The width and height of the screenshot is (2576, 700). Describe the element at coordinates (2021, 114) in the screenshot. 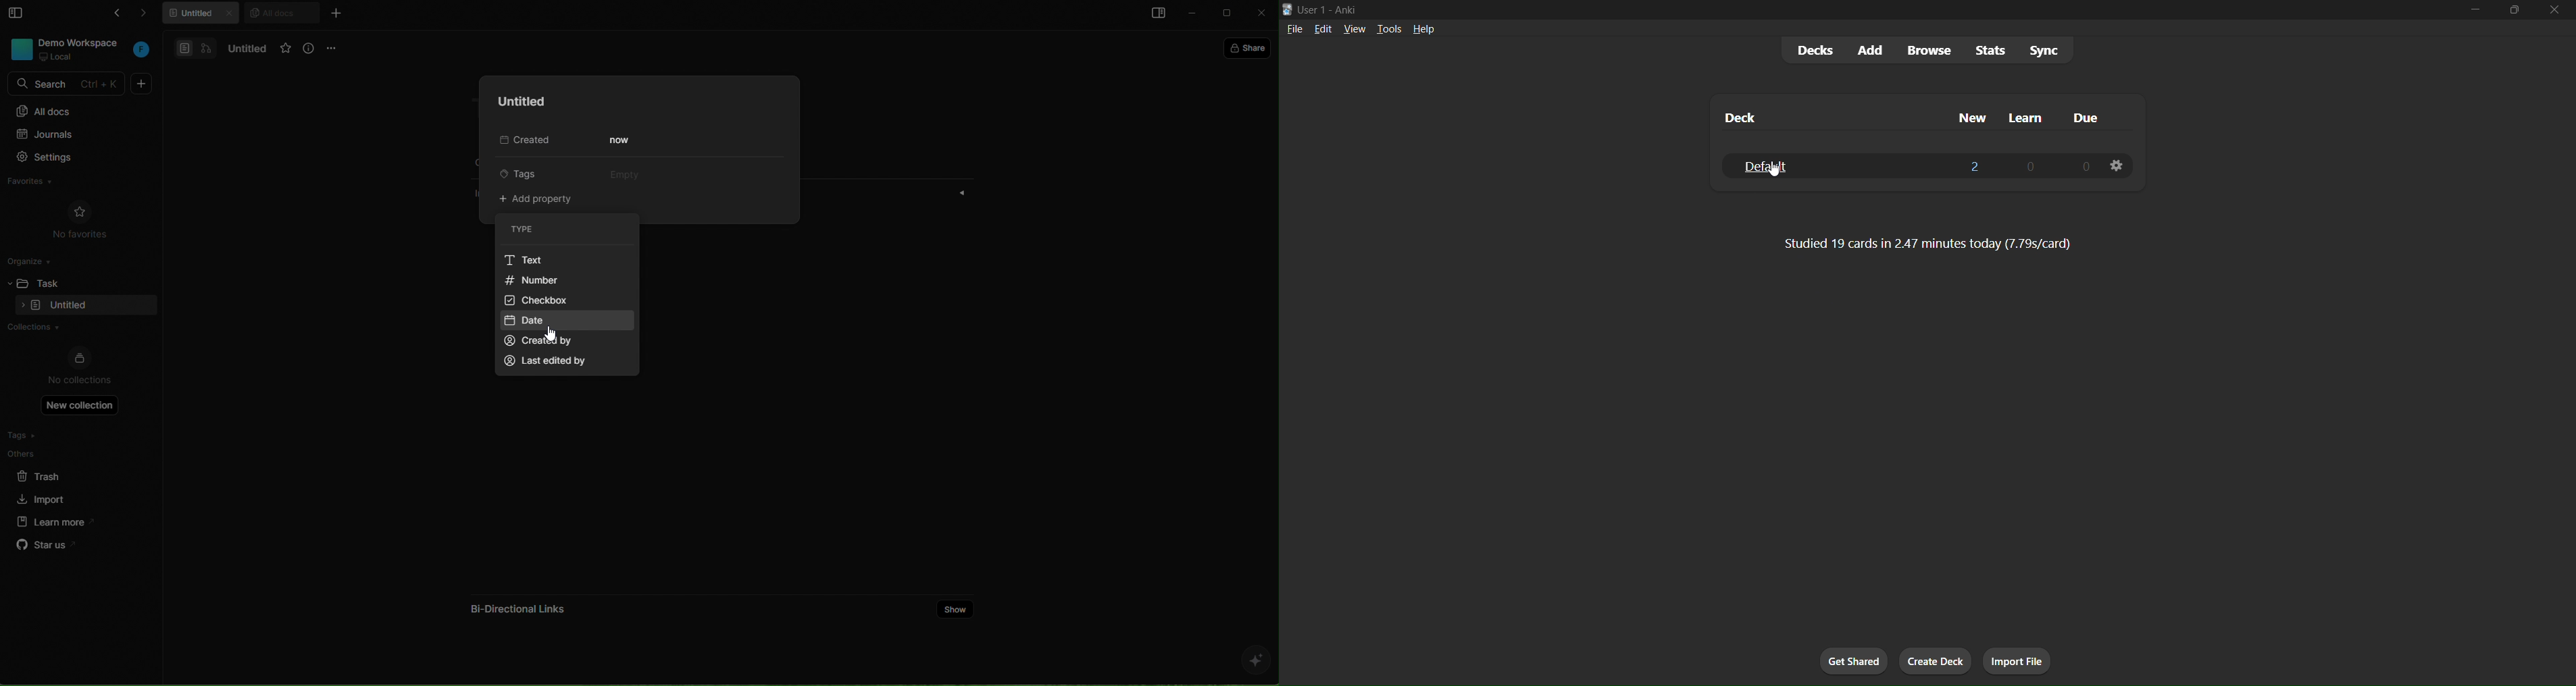

I see `learn` at that location.